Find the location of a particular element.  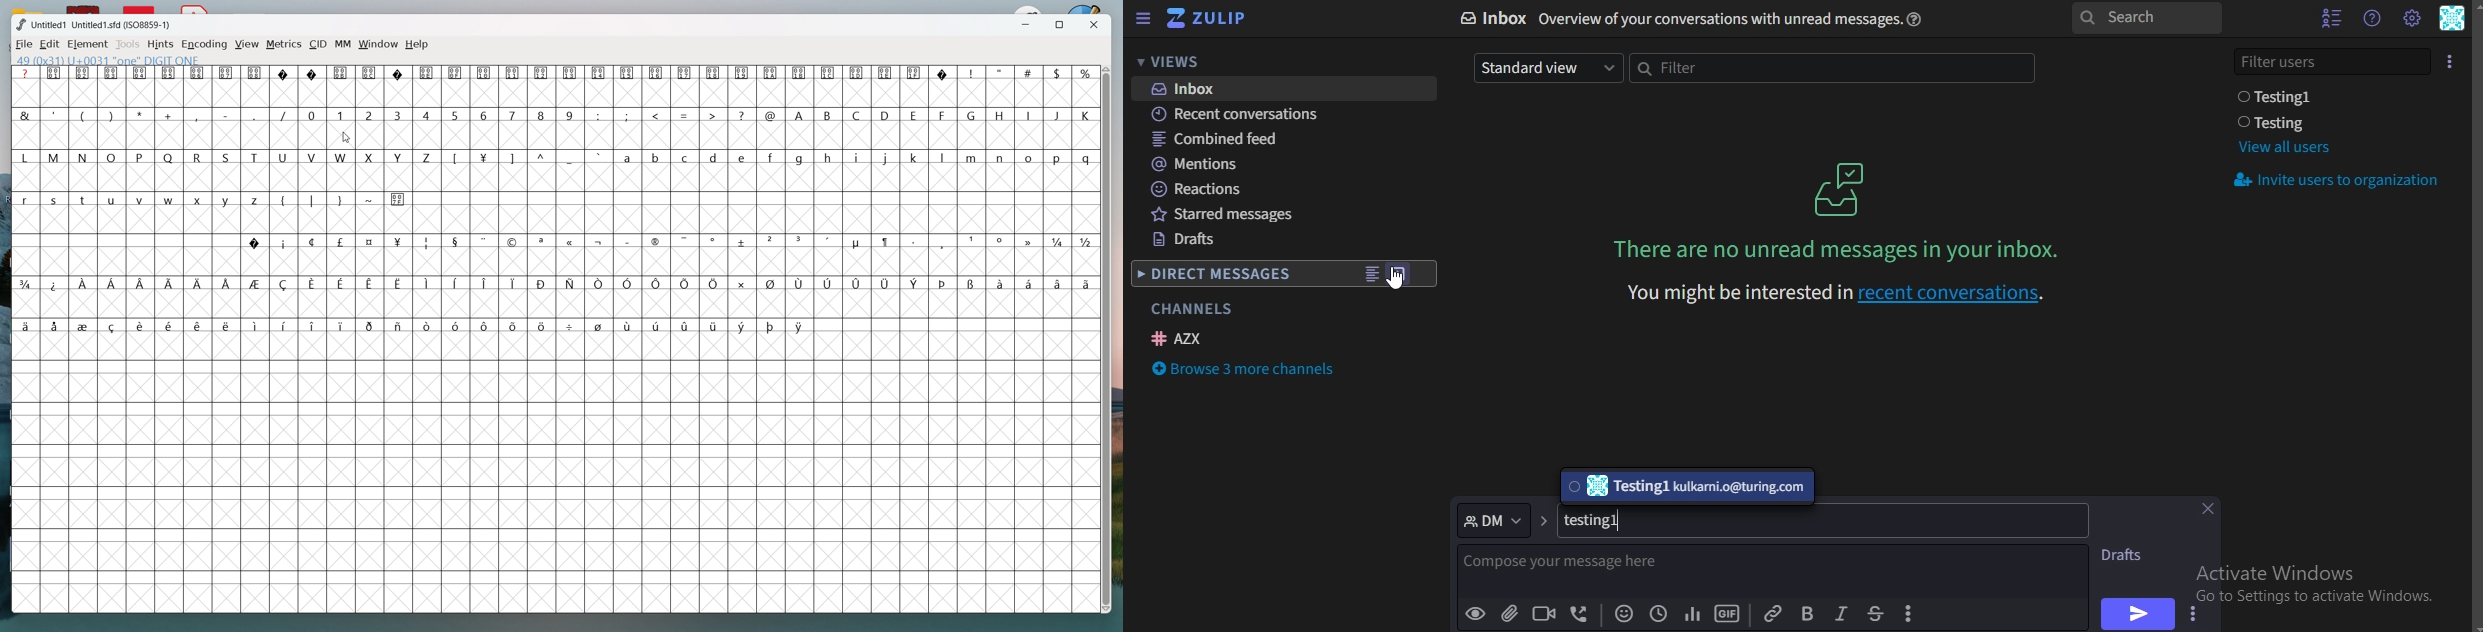

K is located at coordinates (1086, 115).